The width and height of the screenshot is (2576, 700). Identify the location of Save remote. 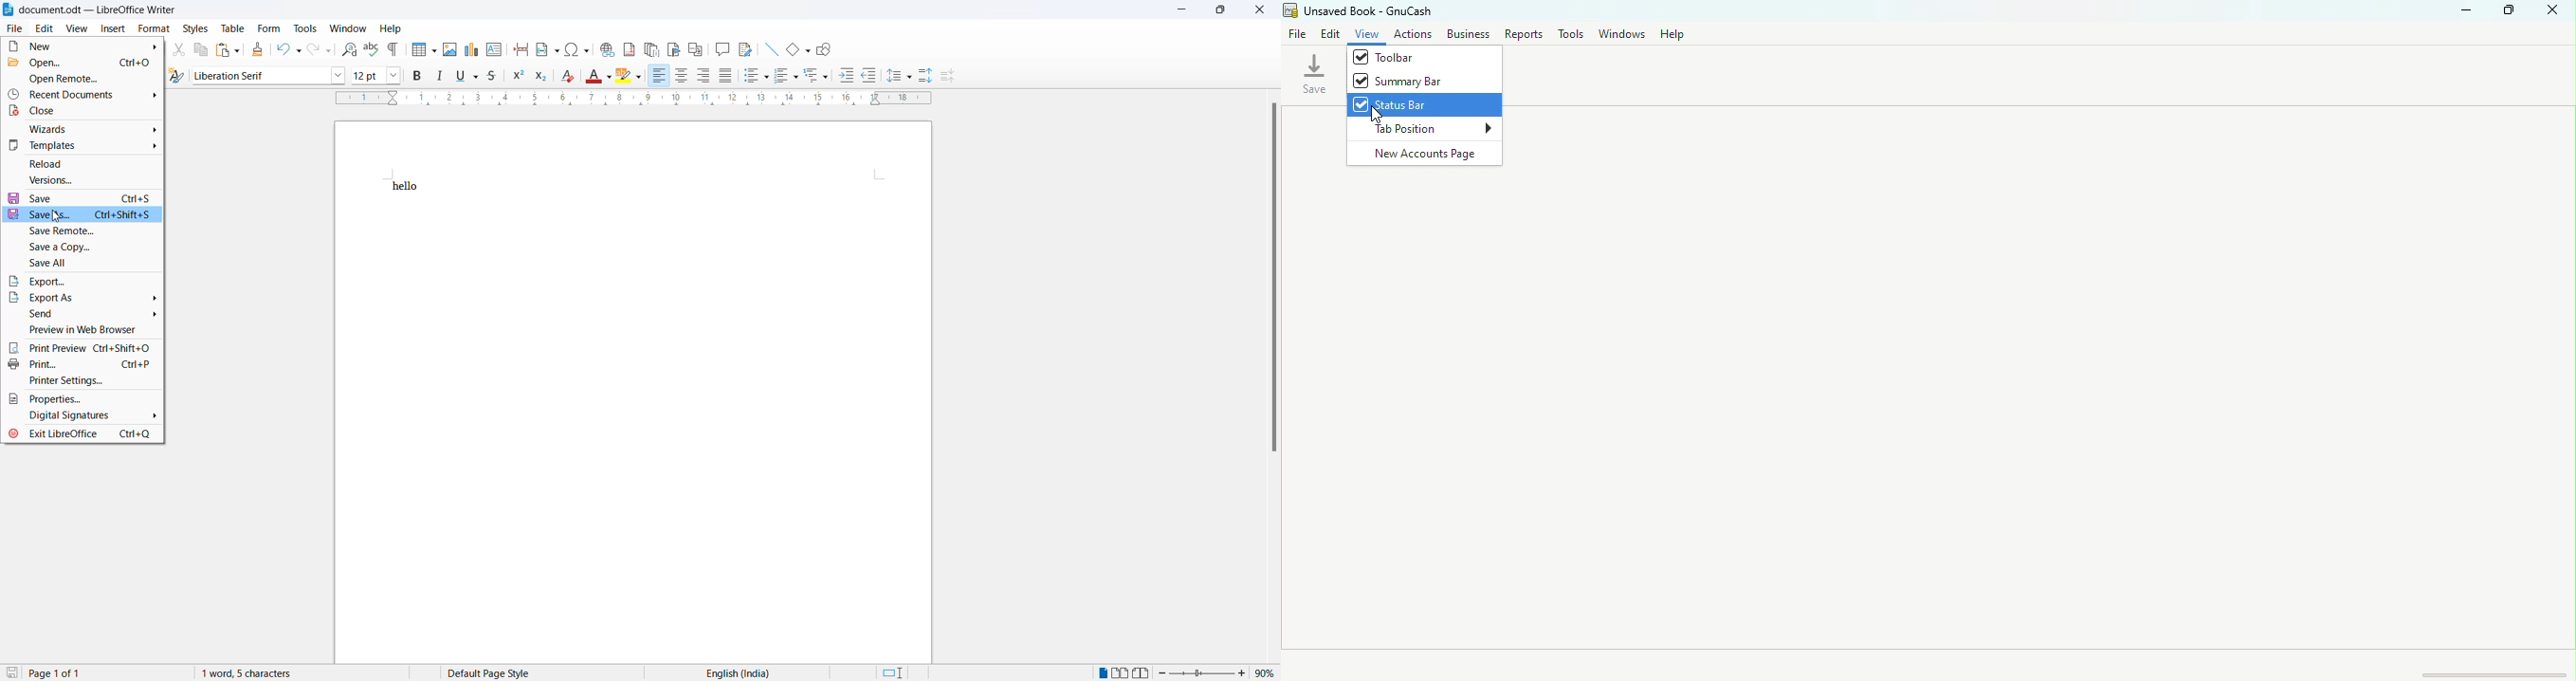
(79, 232).